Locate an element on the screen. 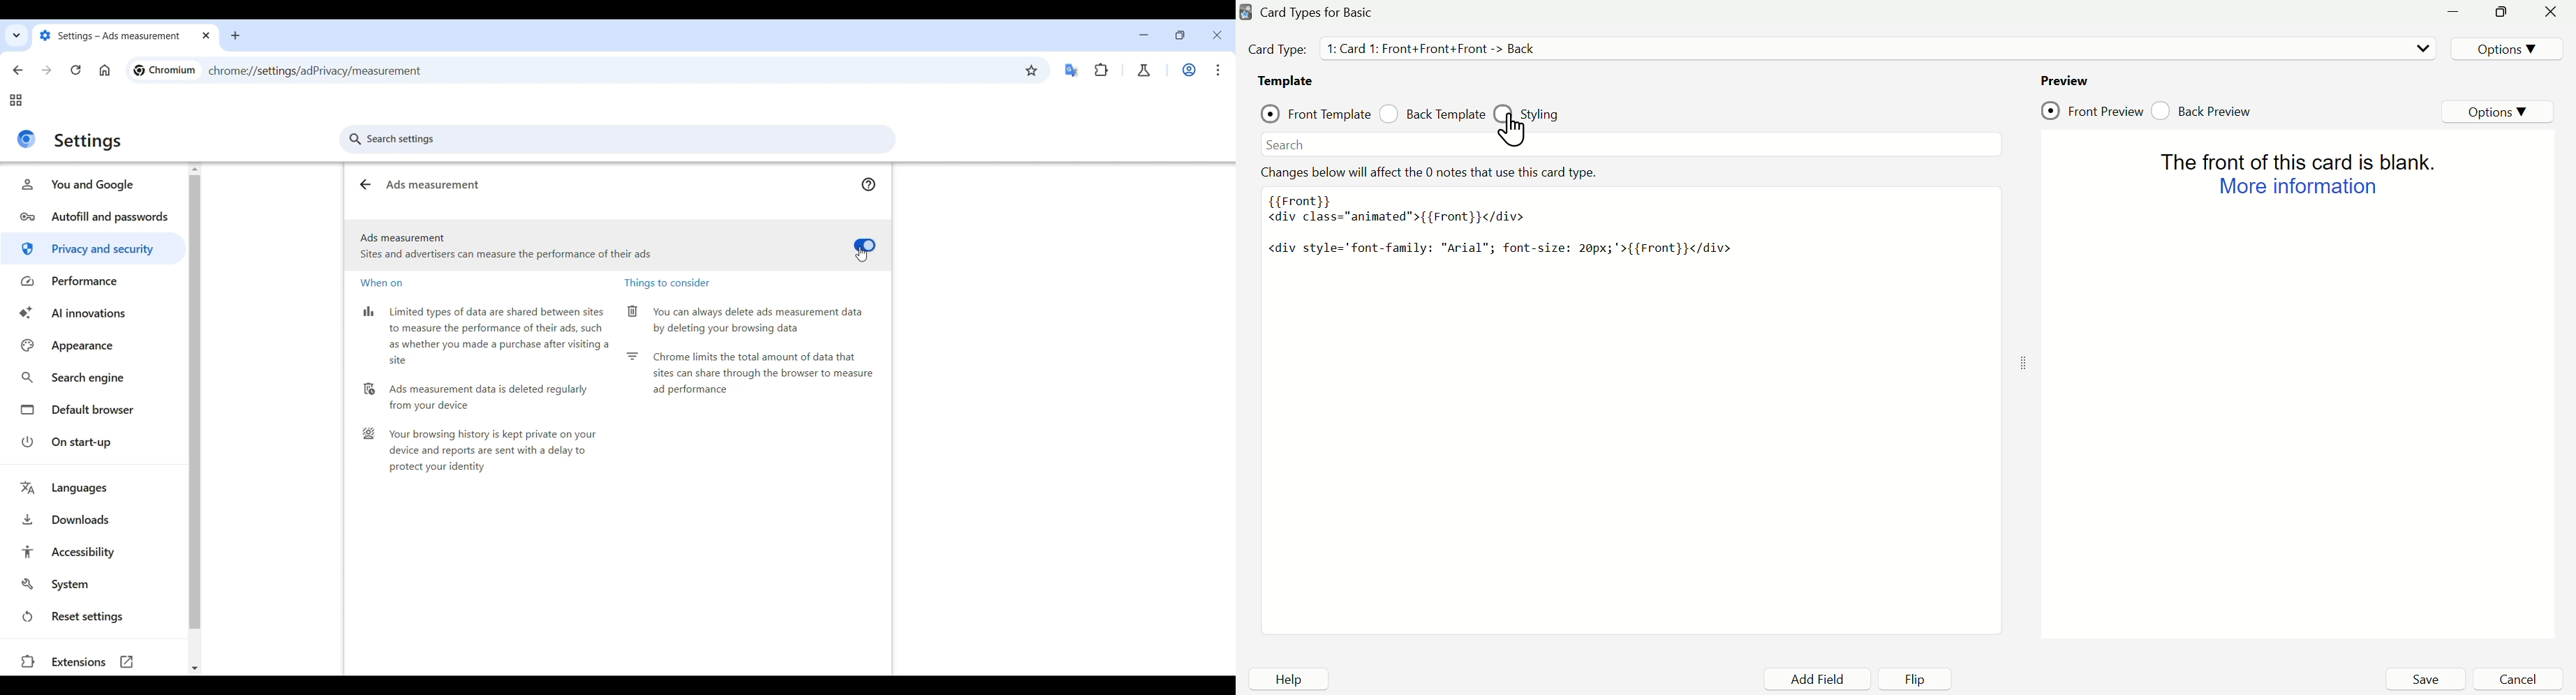  Go back to ads privacy is located at coordinates (365, 185).